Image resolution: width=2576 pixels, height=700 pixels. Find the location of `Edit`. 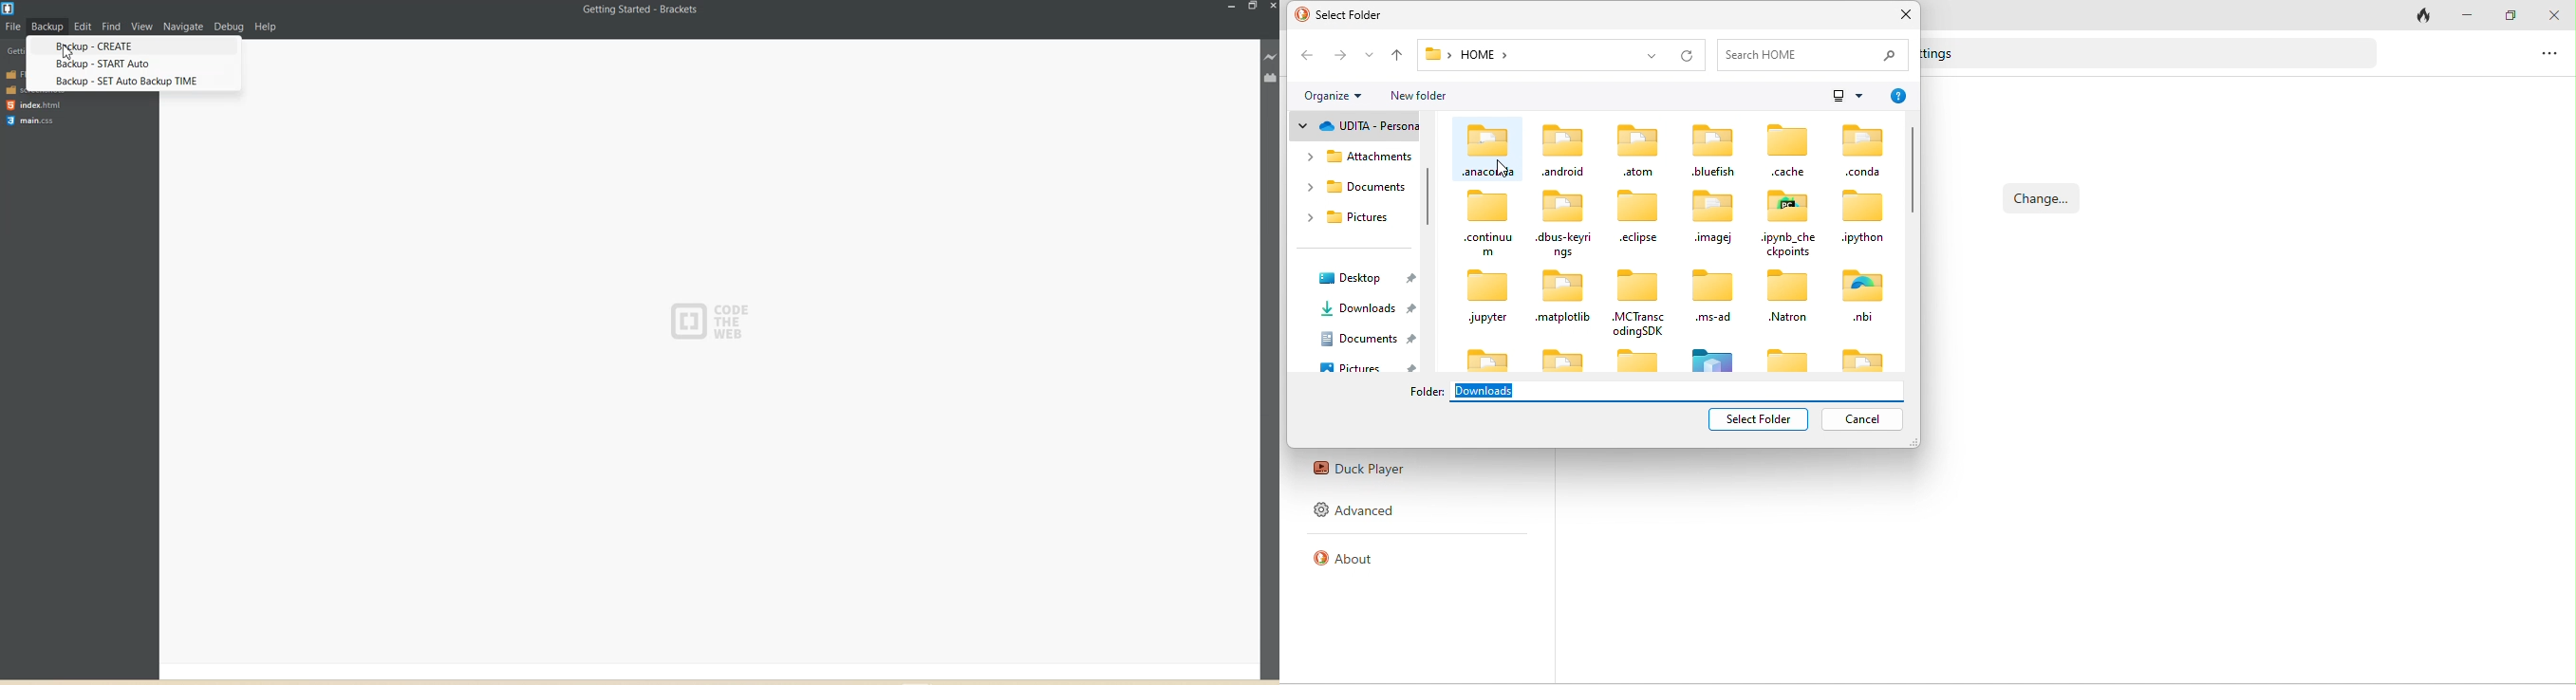

Edit is located at coordinates (83, 24).